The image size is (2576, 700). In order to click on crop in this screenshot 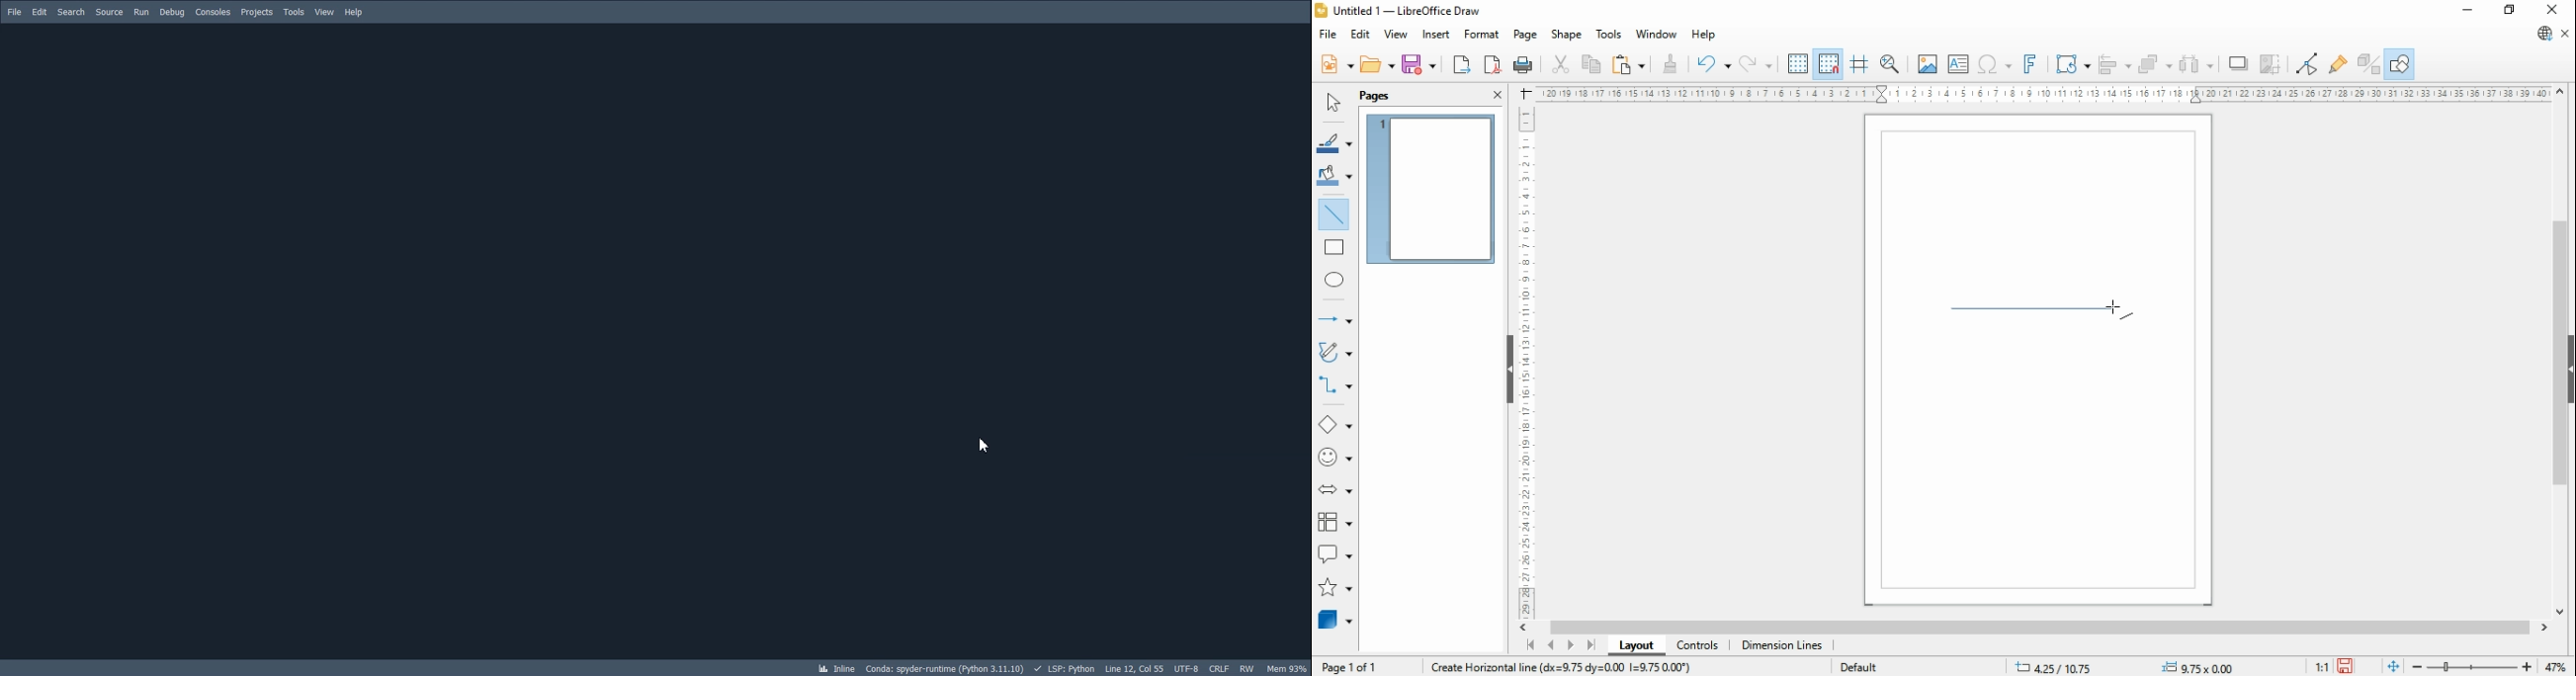, I will do `click(2275, 63)`.